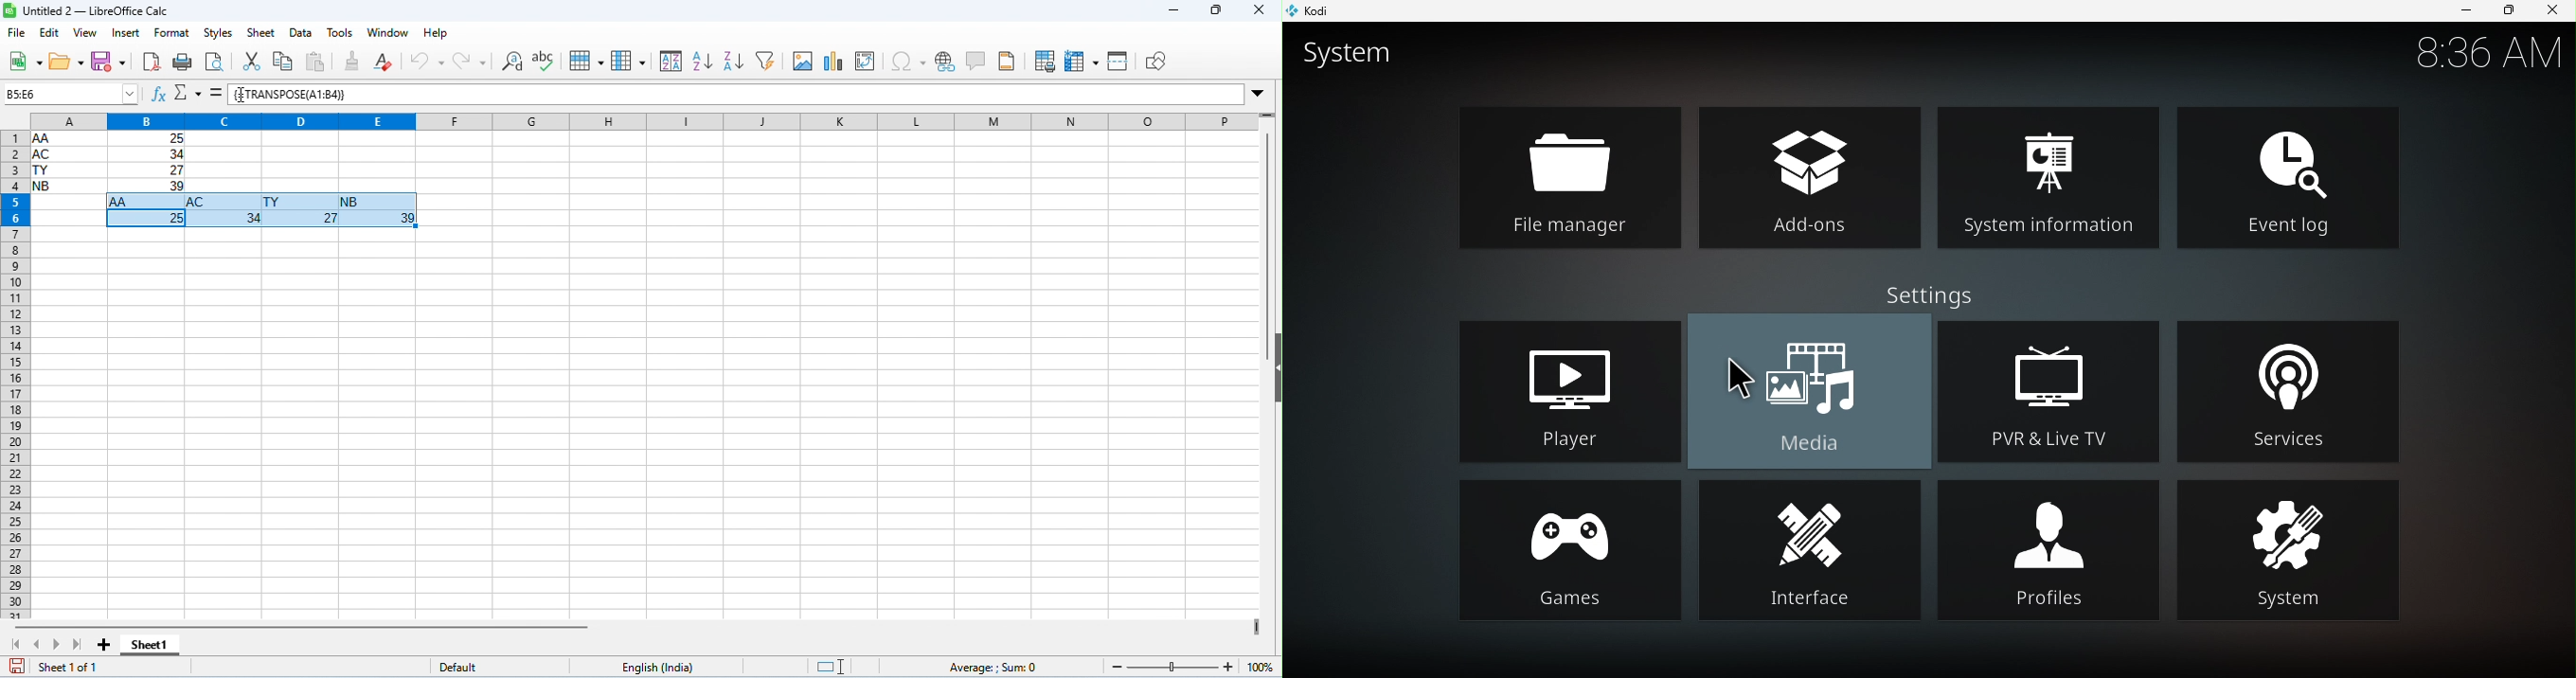 The width and height of the screenshot is (2576, 700). What do you see at coordinates (770, 59) in the screenshot?
I see `filter` at bounding box center [770, 59].